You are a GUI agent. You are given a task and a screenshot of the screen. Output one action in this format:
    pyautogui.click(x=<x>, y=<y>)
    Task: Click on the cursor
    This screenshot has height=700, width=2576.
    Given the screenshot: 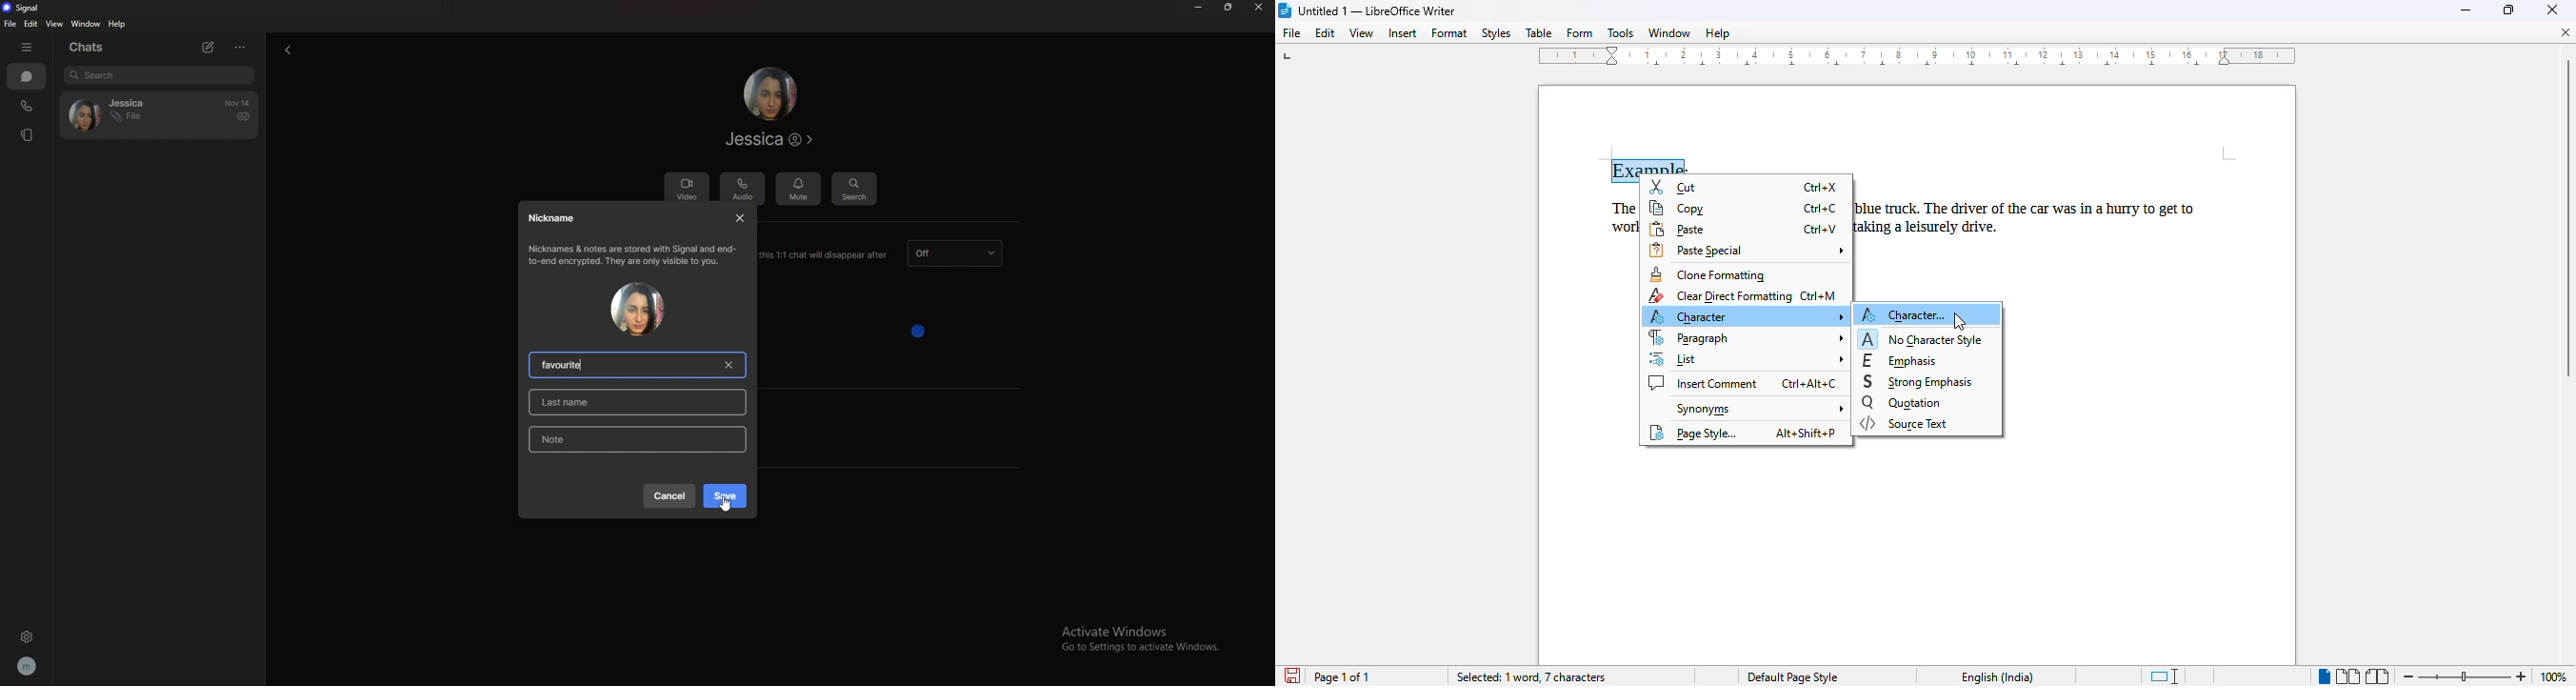 What is the action you would take?
    pyautogui.click(x=726, y=503)
    